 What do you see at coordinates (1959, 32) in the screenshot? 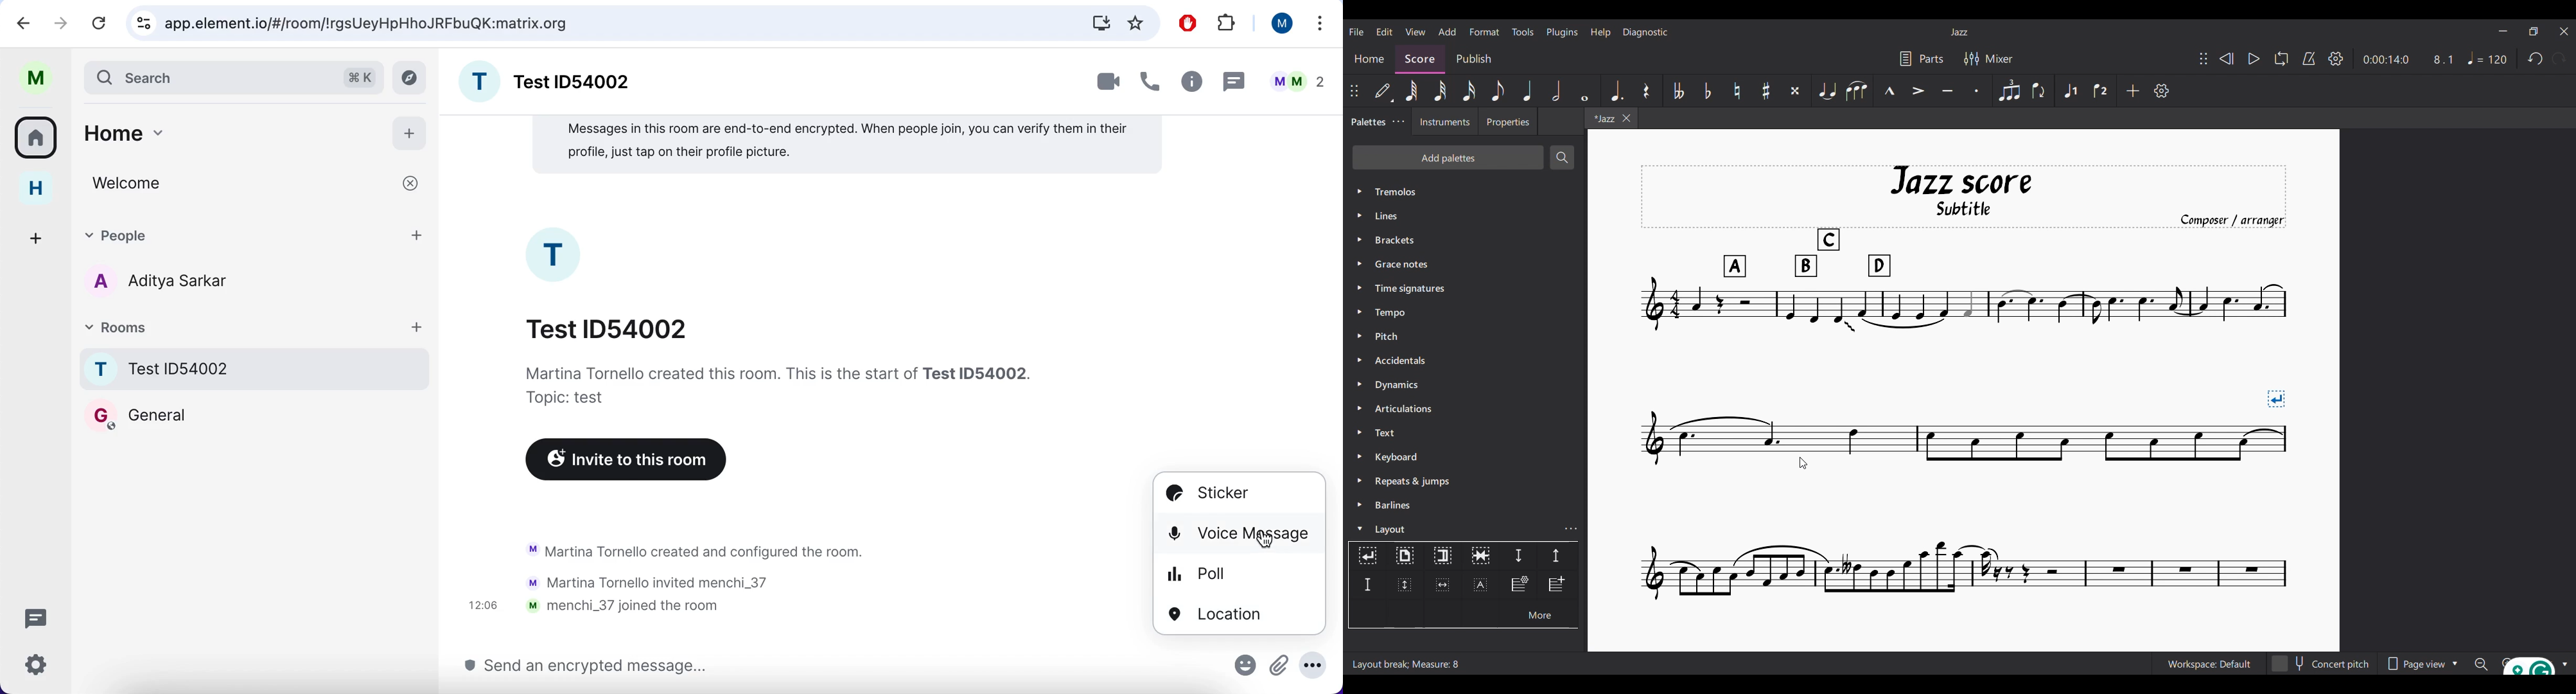
I see `Jazz` at bounding box center [1959, 32].